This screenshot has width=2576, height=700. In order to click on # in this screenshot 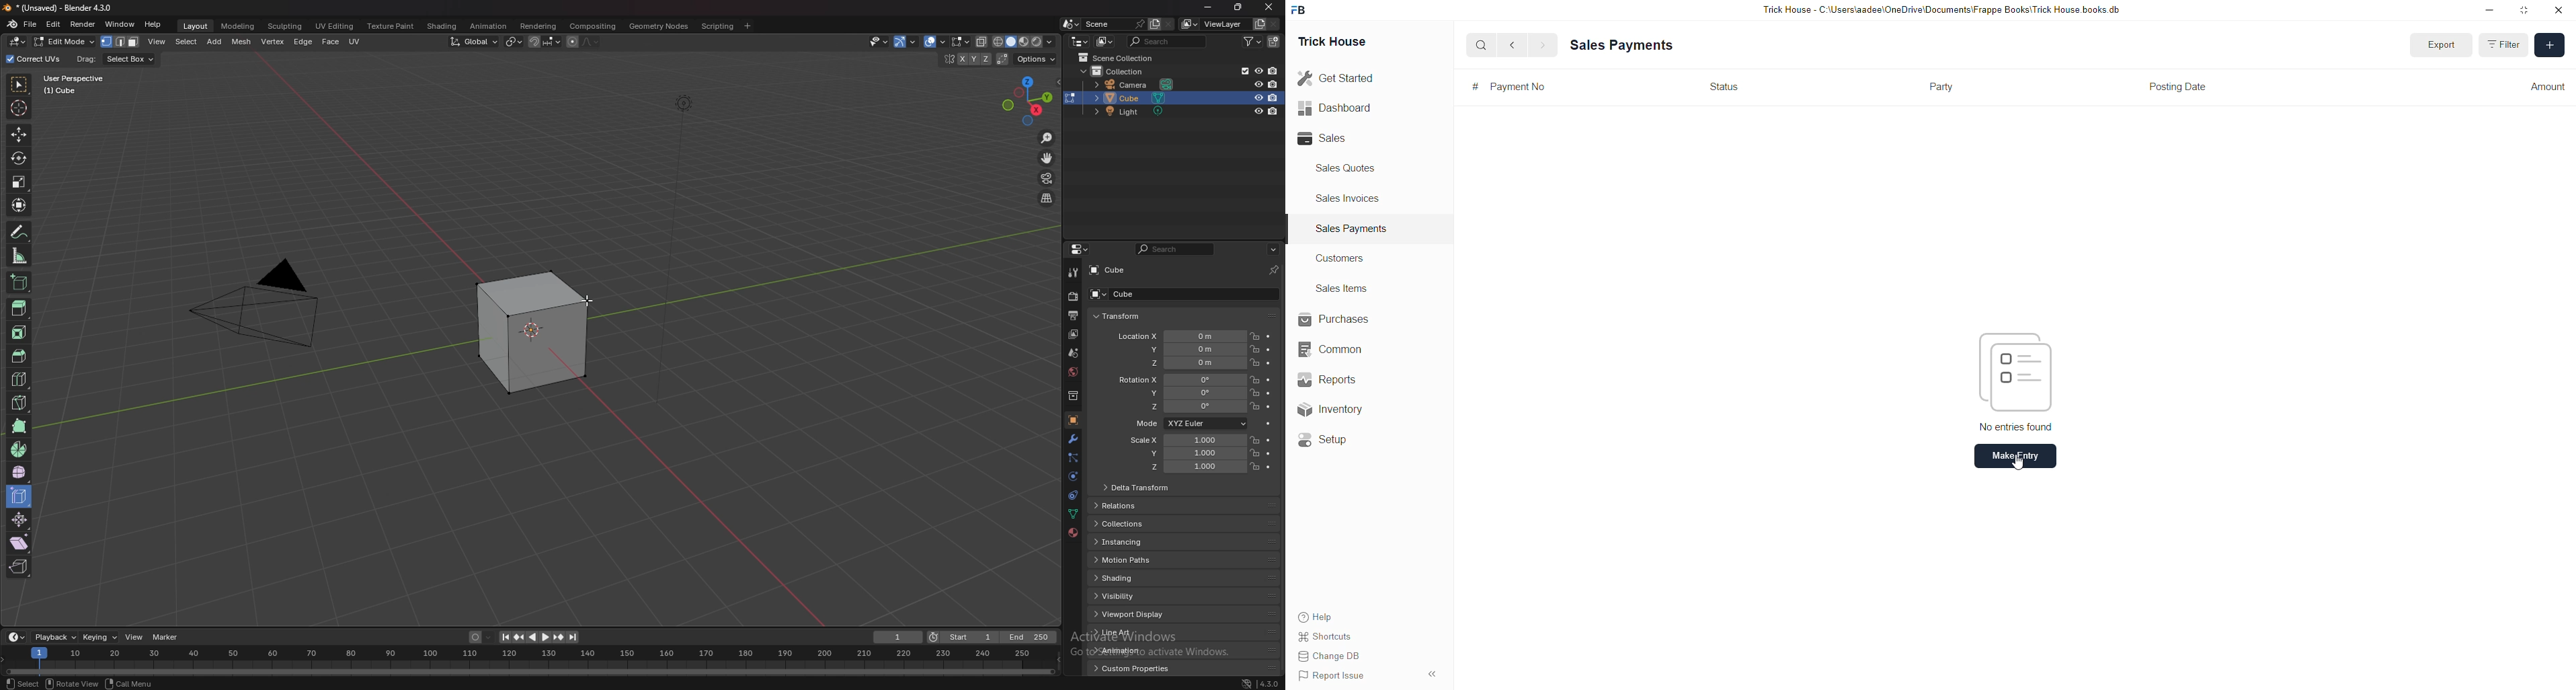, I will do `click(1474, 86)`.